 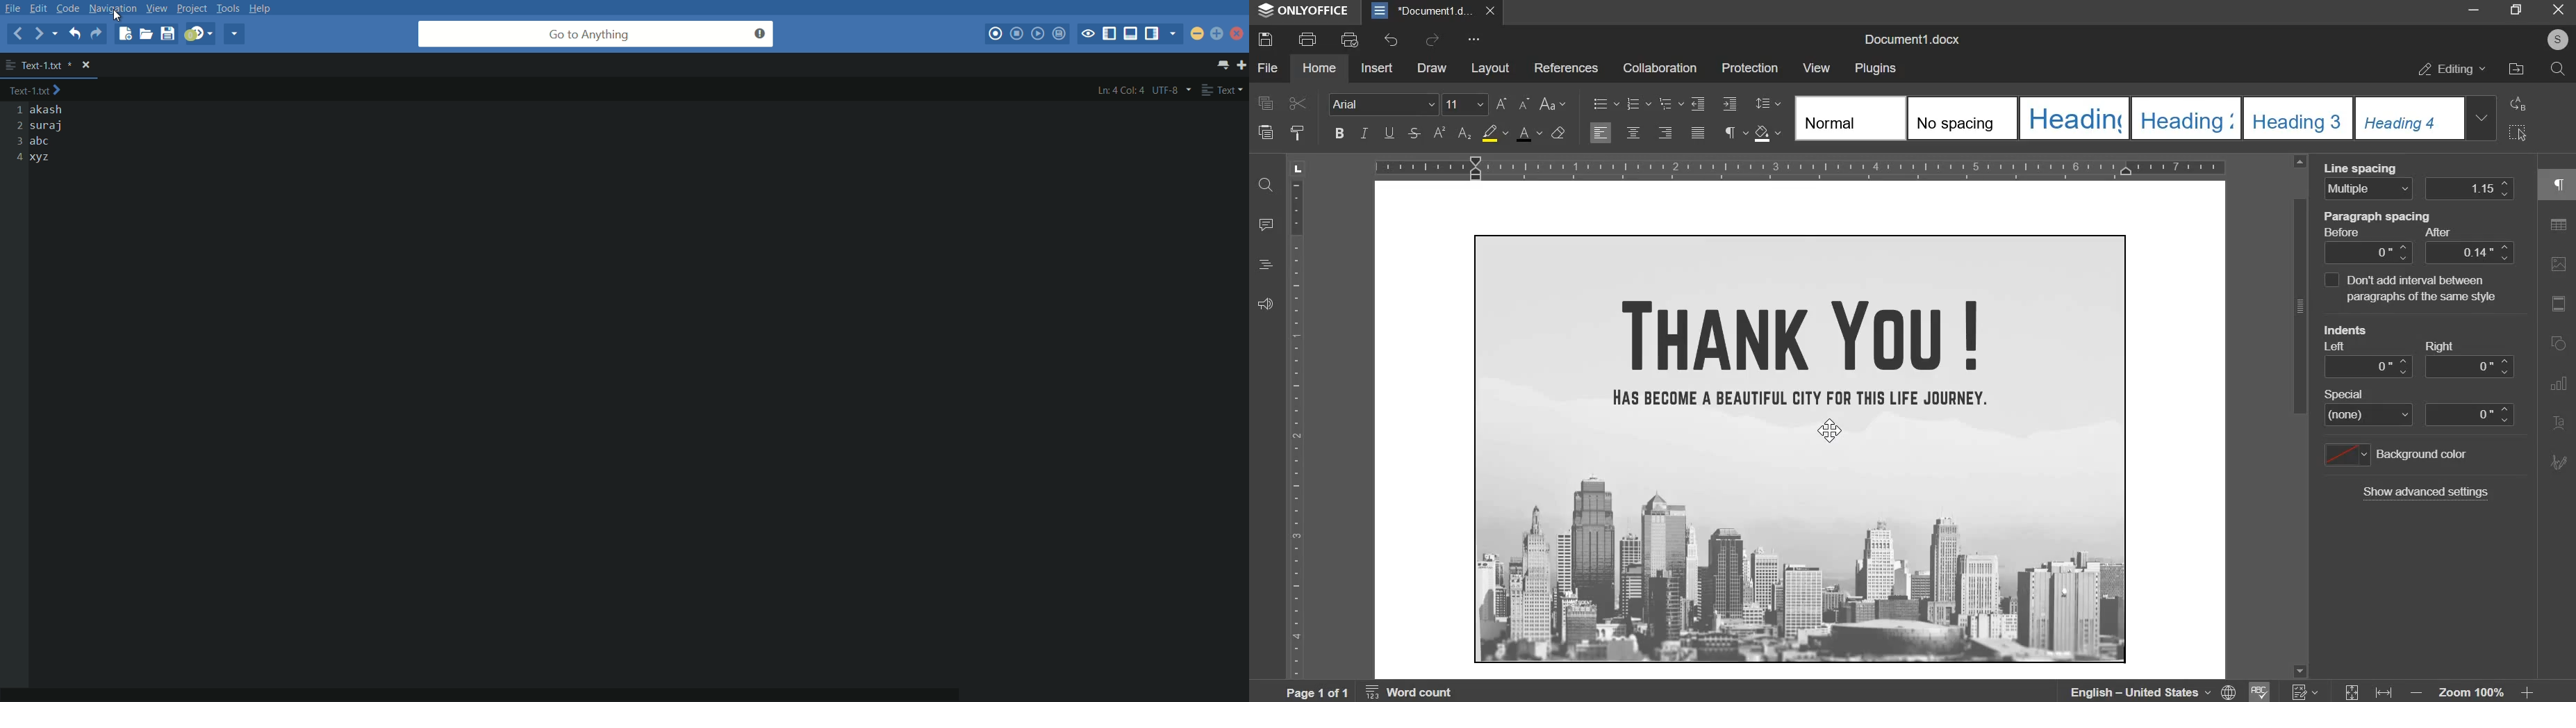 I want to click on maximize, so click(x=1217, y=34).